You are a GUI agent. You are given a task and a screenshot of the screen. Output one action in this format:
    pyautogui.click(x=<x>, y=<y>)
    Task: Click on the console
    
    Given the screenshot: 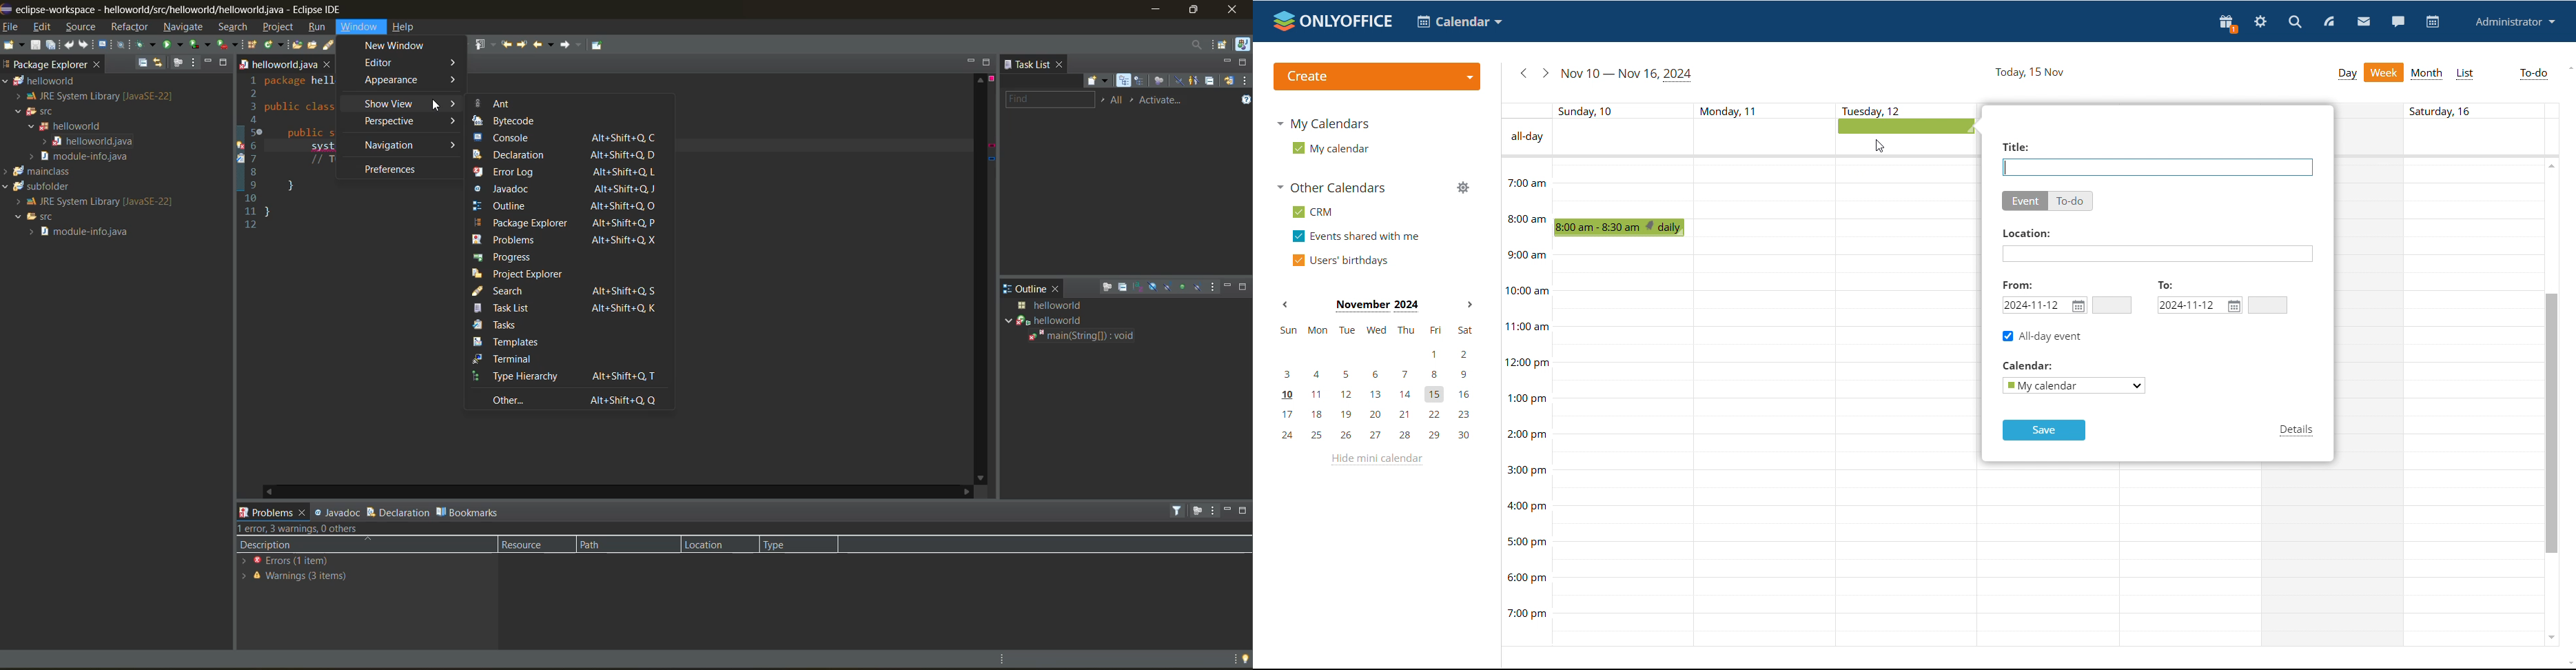 What is the action you would take?
    pyautogui.click(x=570, y=137)
    